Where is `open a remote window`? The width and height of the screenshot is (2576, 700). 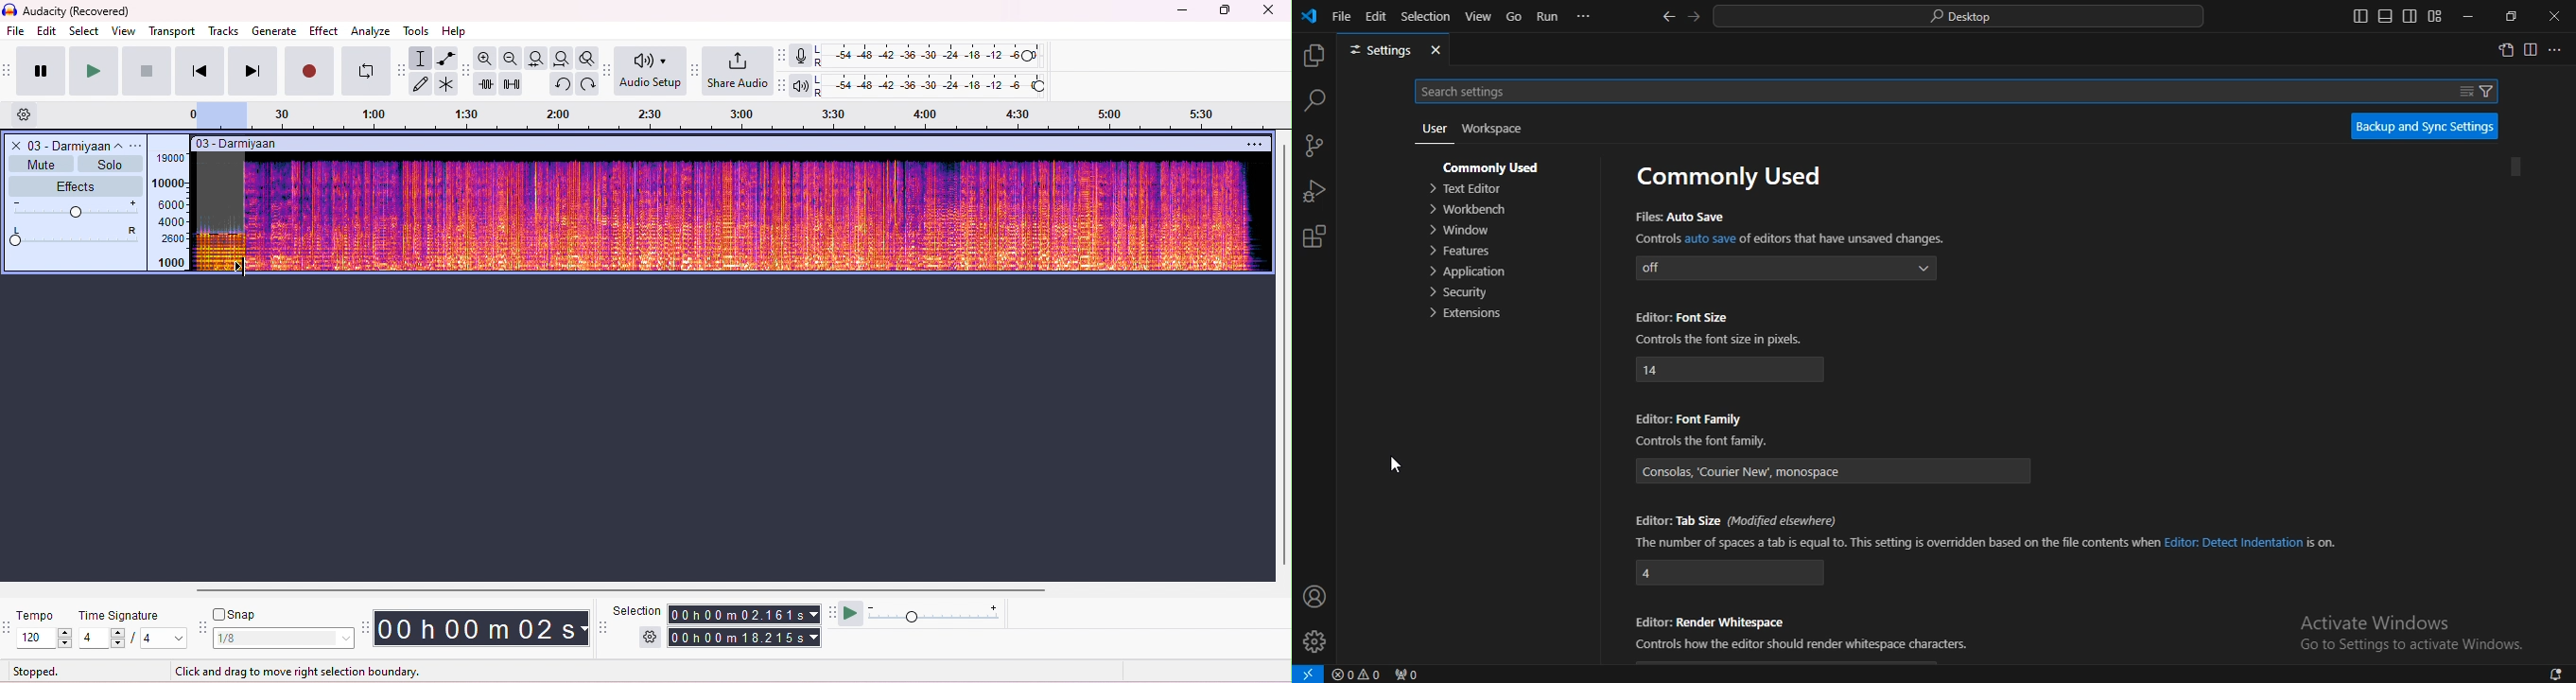 open a remote window is located at coordinates (1309, 673).